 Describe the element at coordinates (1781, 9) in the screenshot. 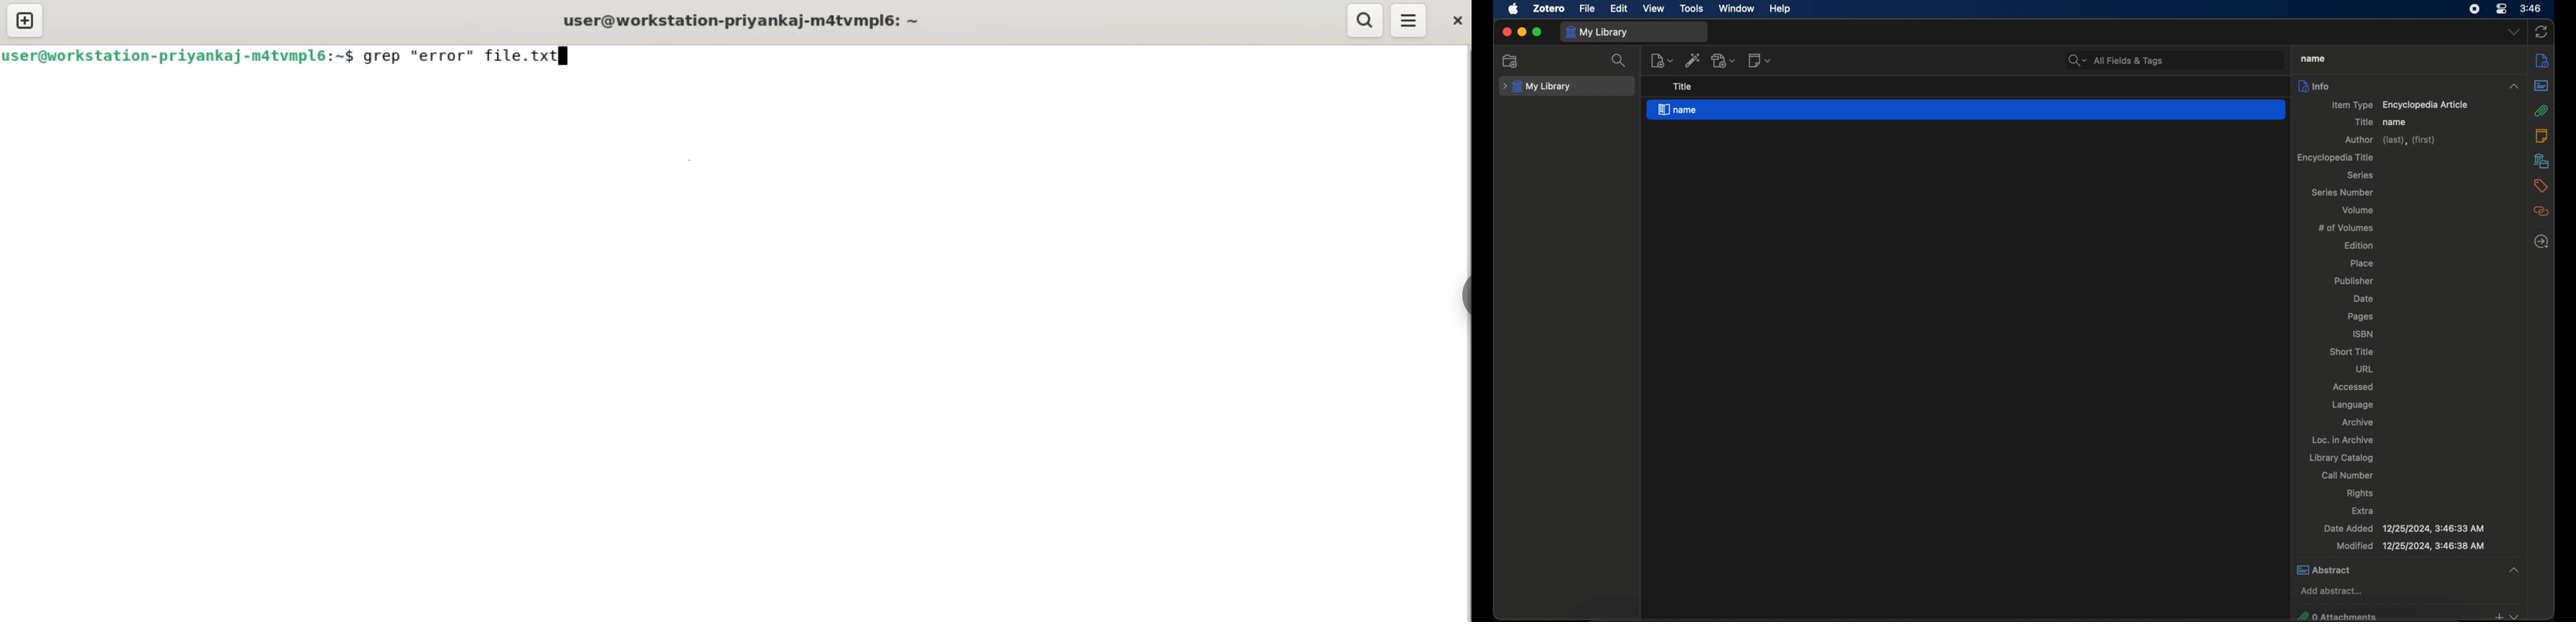

I see `help` at that location.